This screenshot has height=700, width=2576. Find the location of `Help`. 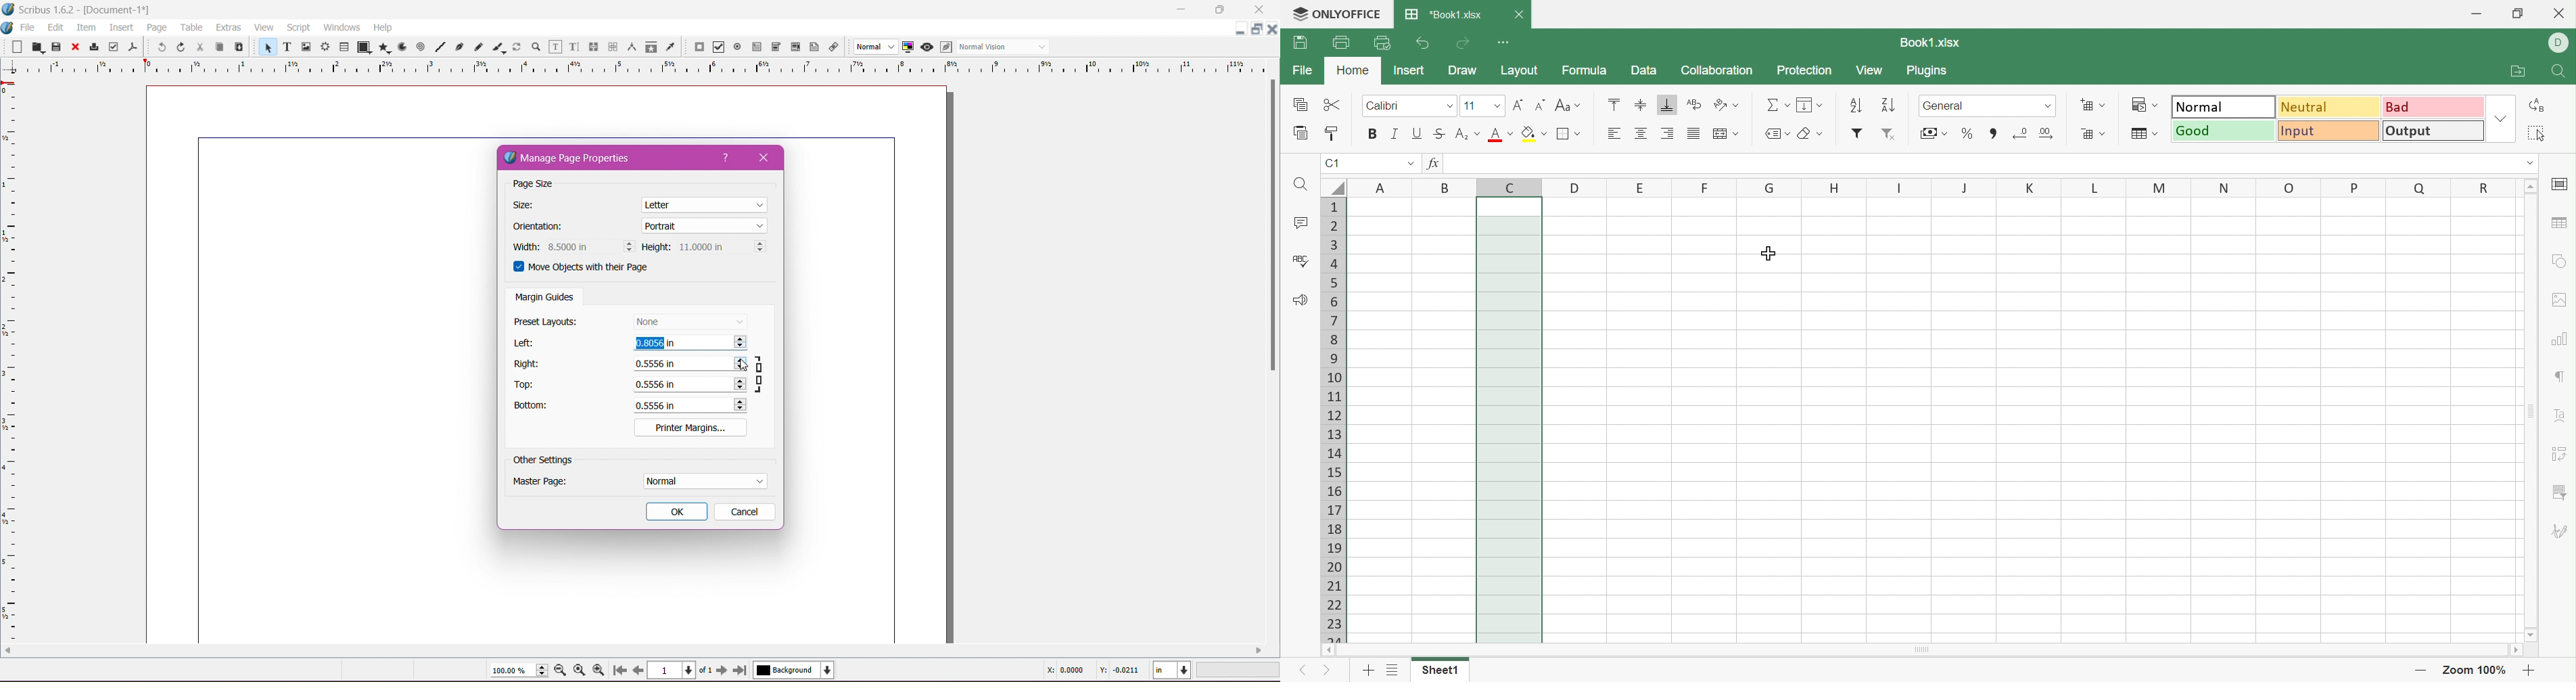

Help is located at coordinates (384, 27).